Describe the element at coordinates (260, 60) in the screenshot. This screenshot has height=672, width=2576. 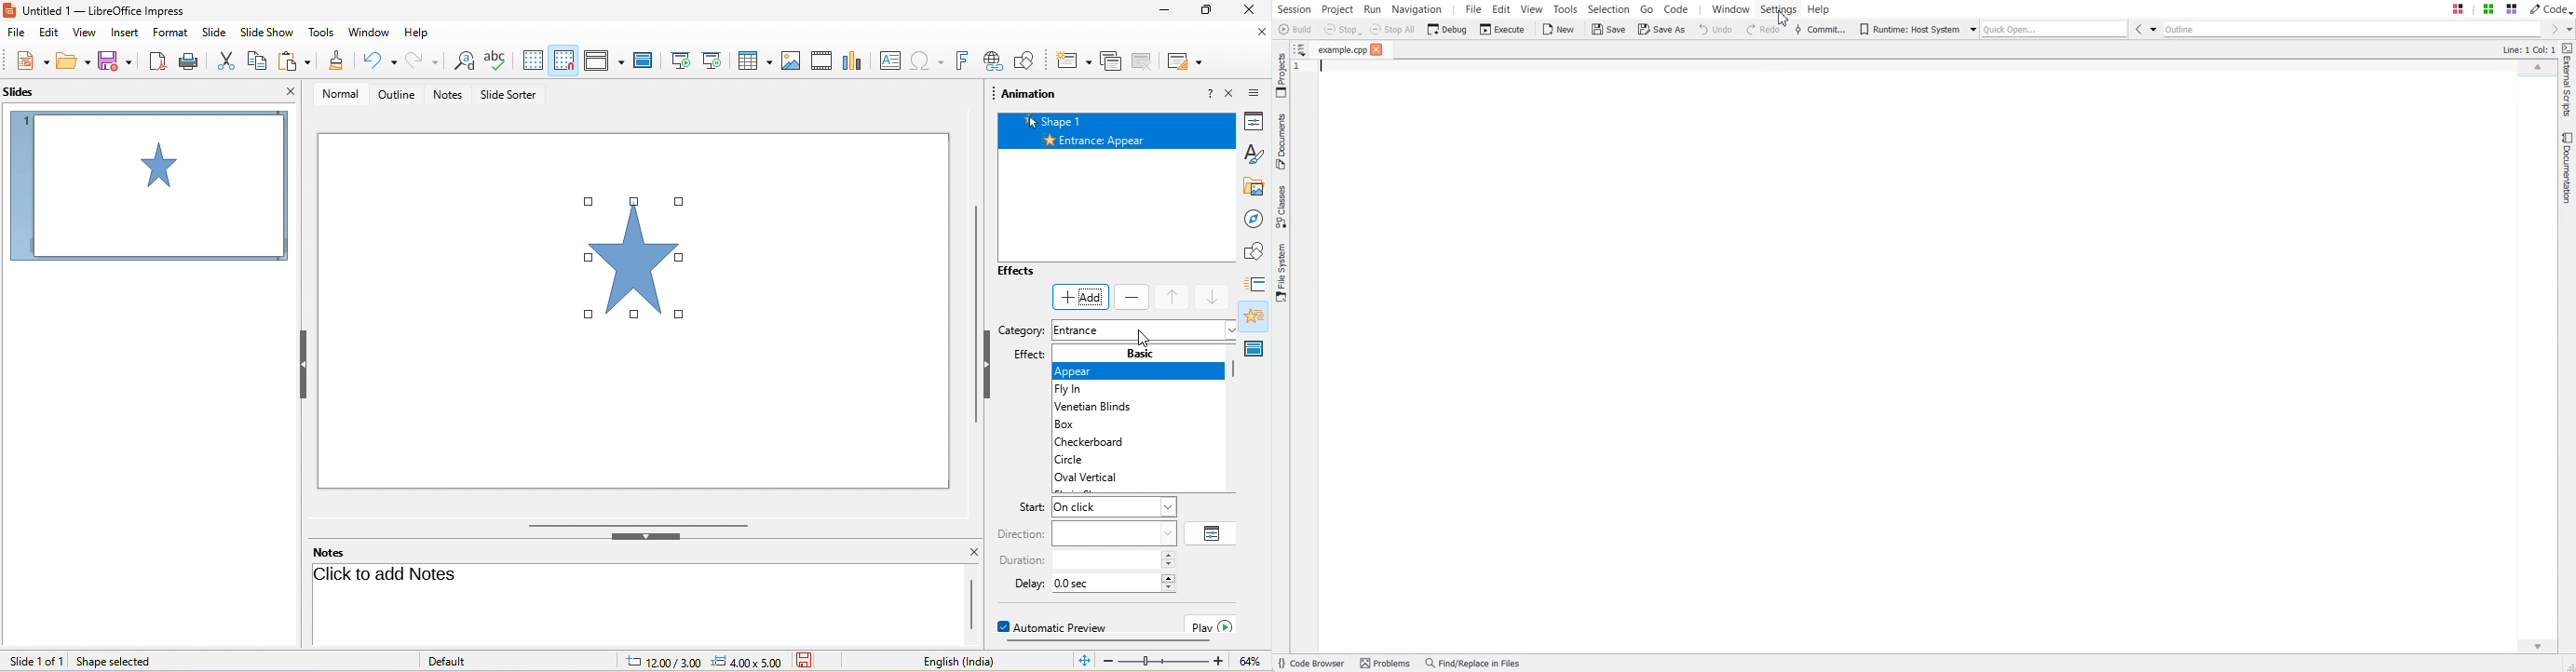
I see `copy` at that location.